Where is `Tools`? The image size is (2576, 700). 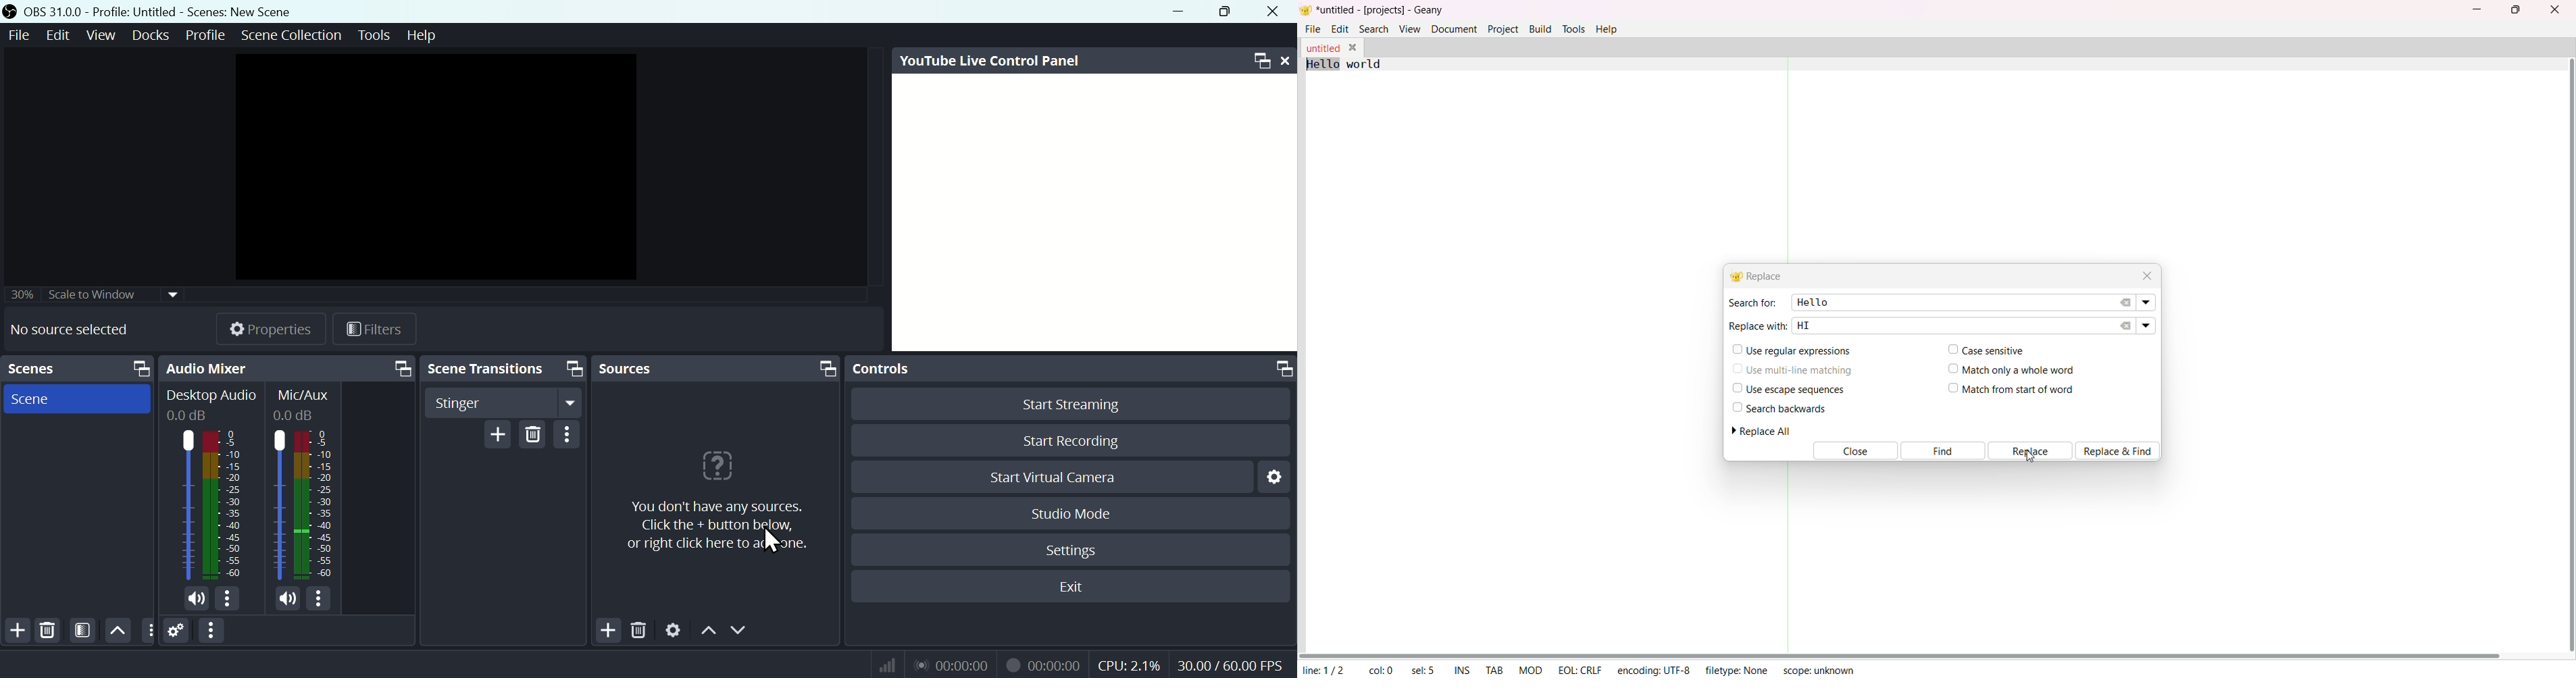 Tools is located at coordinates (376, 35).